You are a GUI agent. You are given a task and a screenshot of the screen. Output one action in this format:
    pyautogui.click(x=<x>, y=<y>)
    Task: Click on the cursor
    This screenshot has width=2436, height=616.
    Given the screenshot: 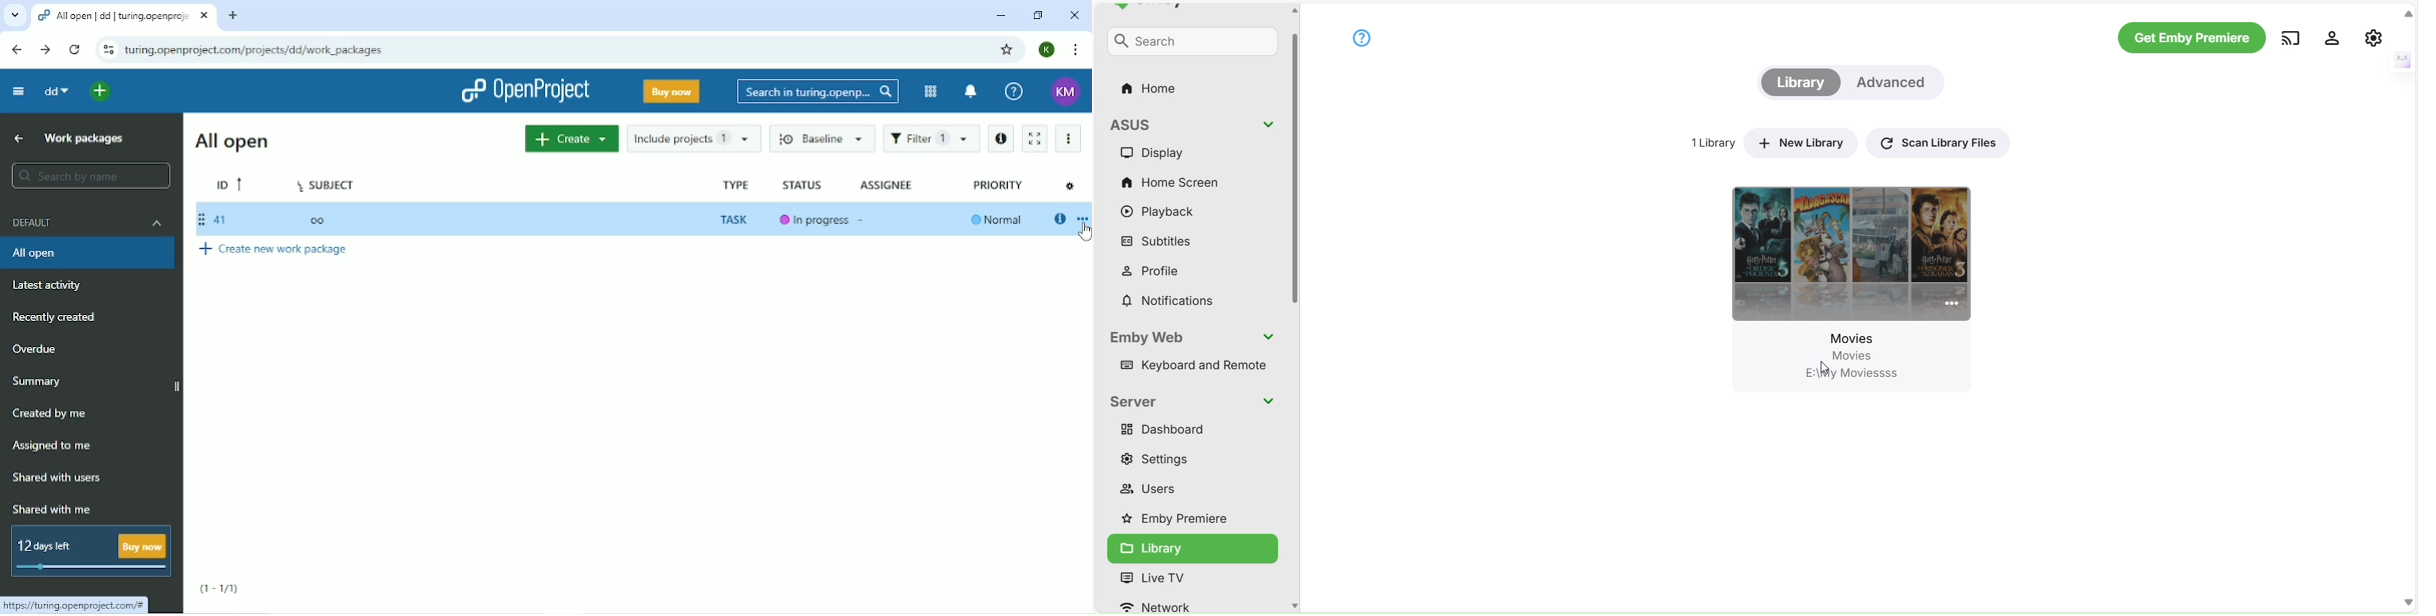 What is the action you would take?
    pyautogui.click(x=1082, y=234)
    